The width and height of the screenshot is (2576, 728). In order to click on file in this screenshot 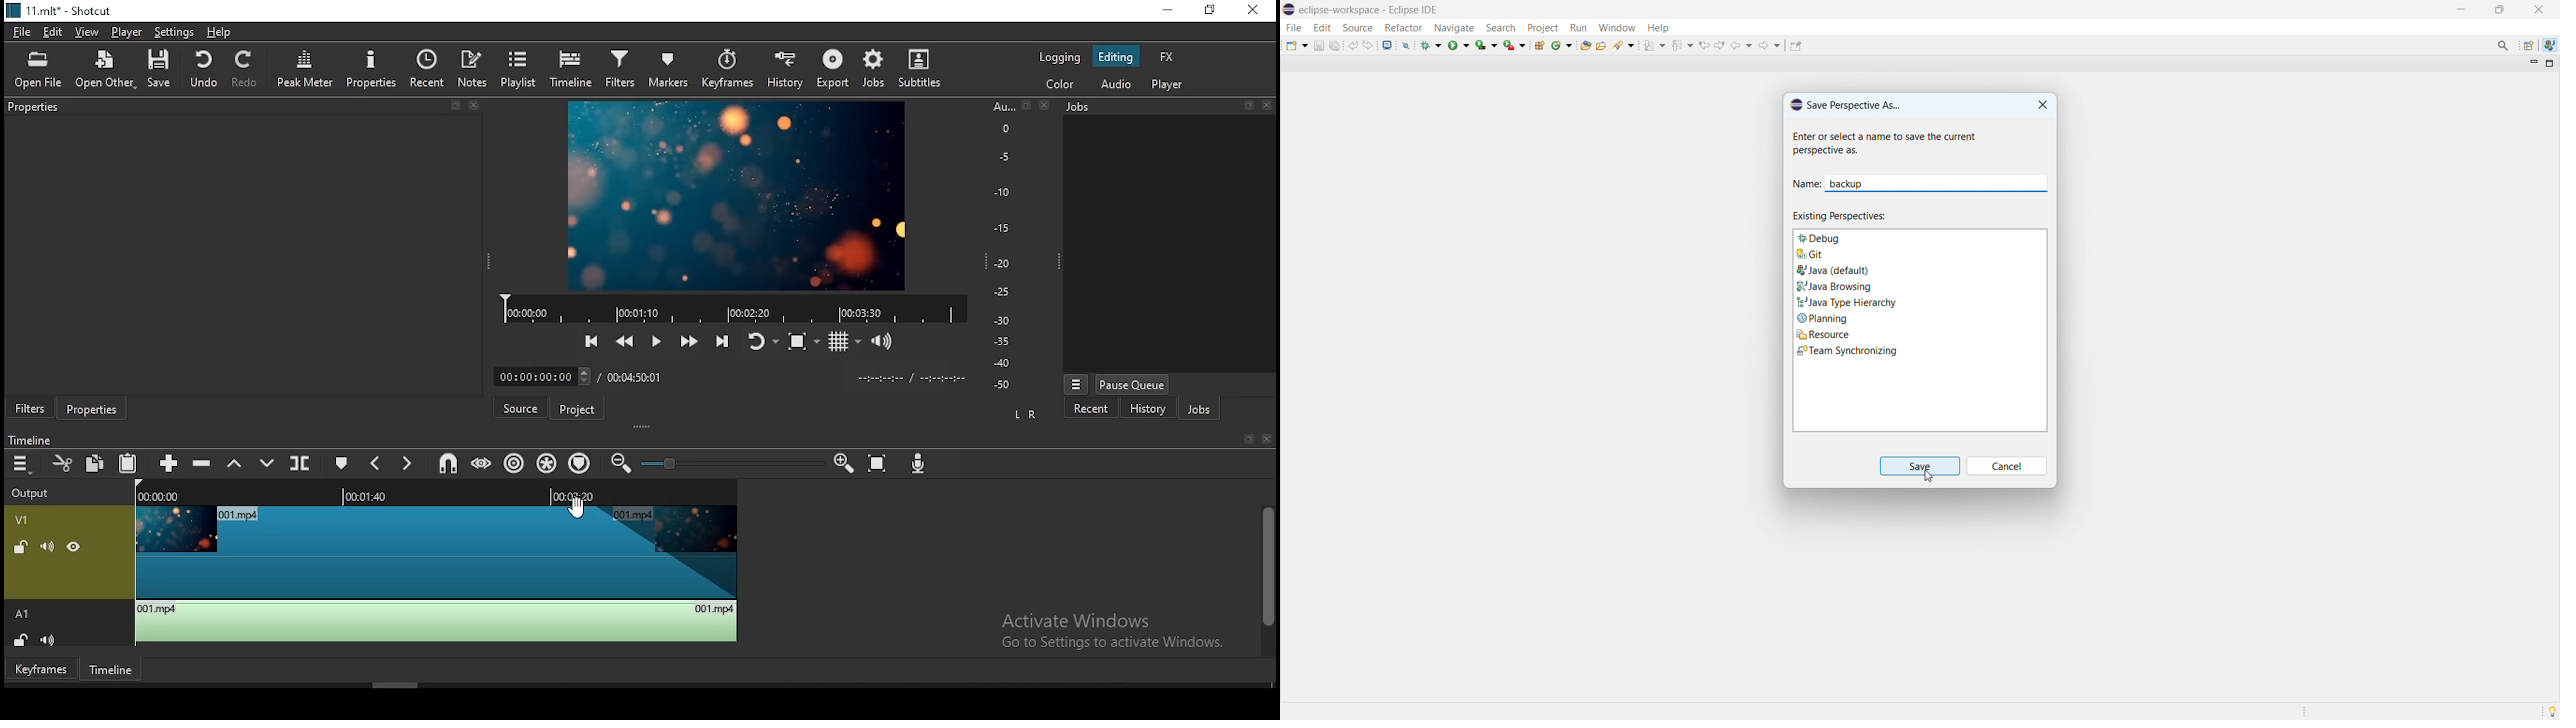, I will do `click(1295, 28)`.